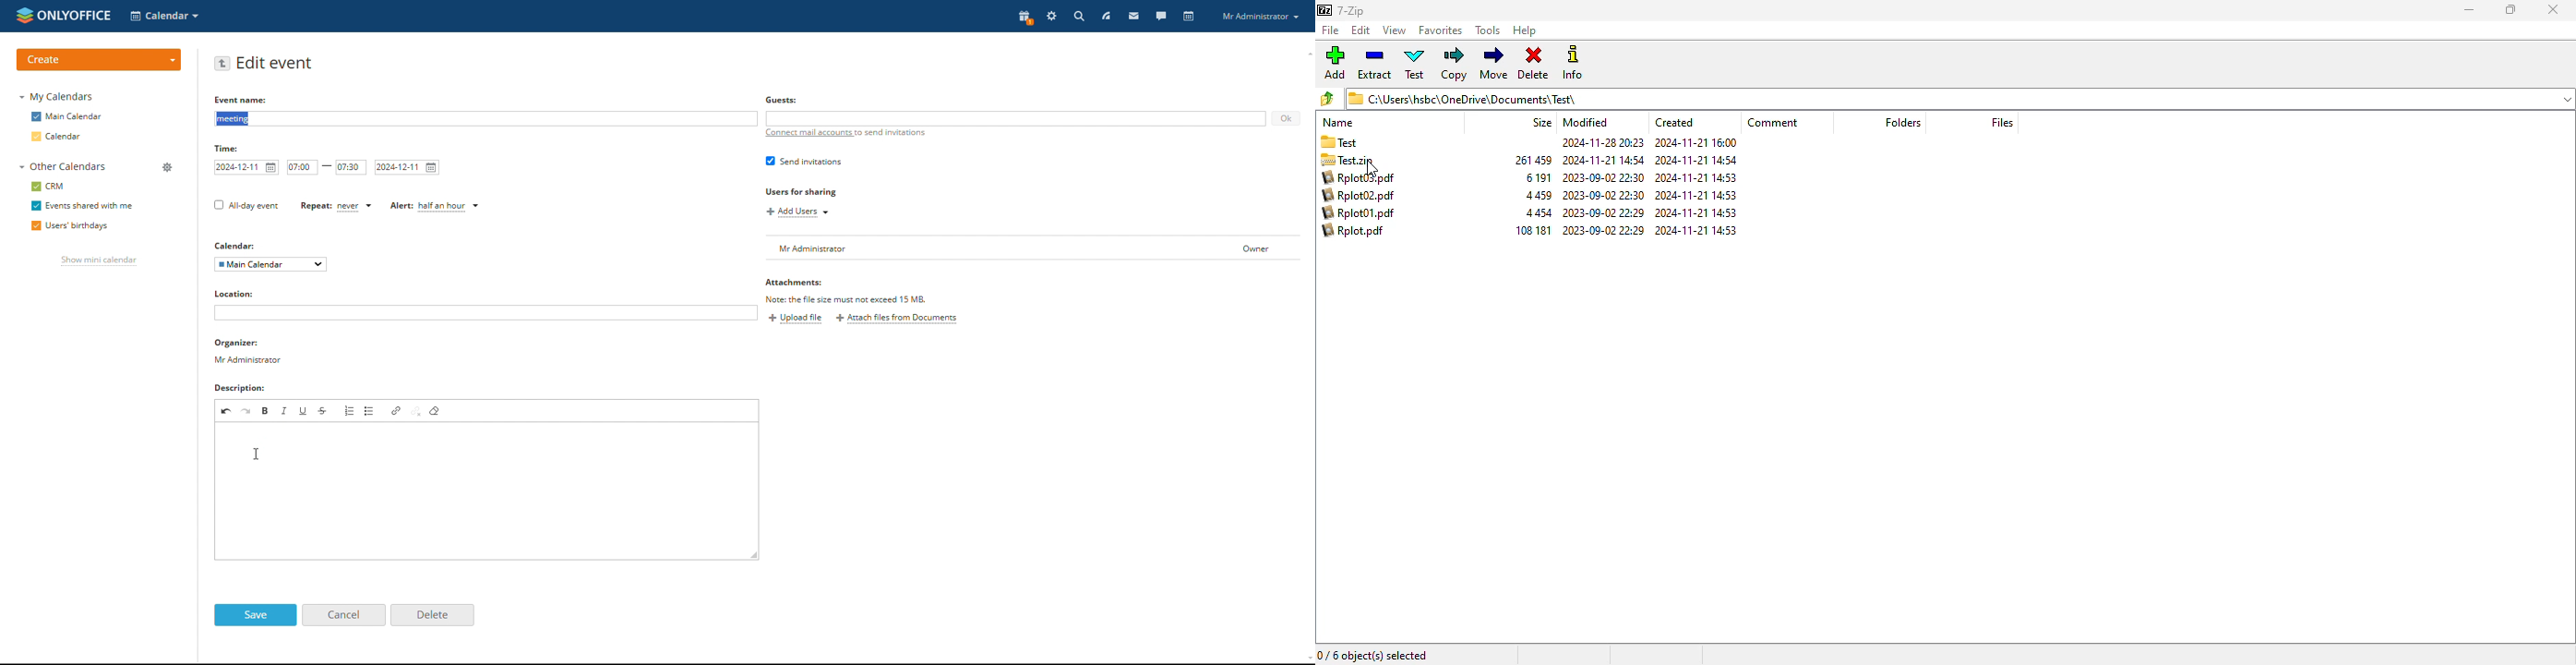  I want to click on info, so click(1573, 64).